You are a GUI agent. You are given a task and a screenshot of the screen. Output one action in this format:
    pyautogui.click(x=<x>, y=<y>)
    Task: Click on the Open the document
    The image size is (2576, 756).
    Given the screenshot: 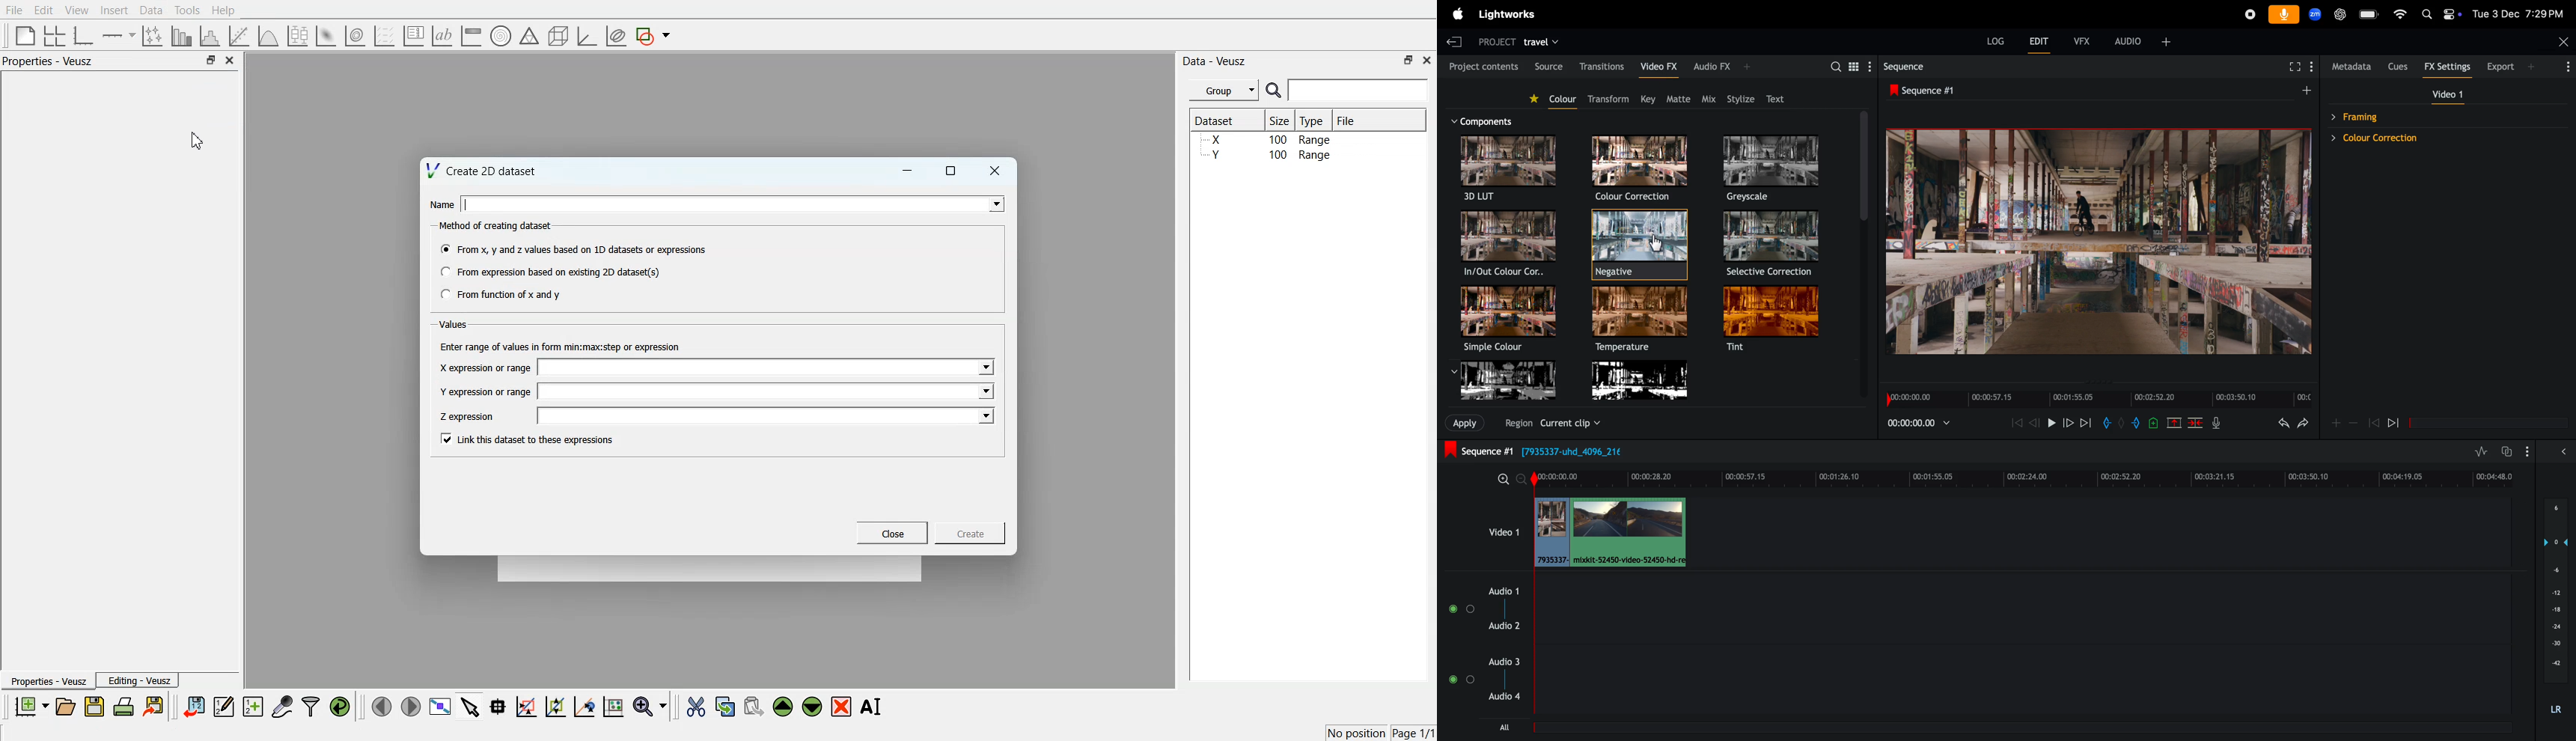 What is the action you would take?
    pyautogui.click(x=64, y=707)
    